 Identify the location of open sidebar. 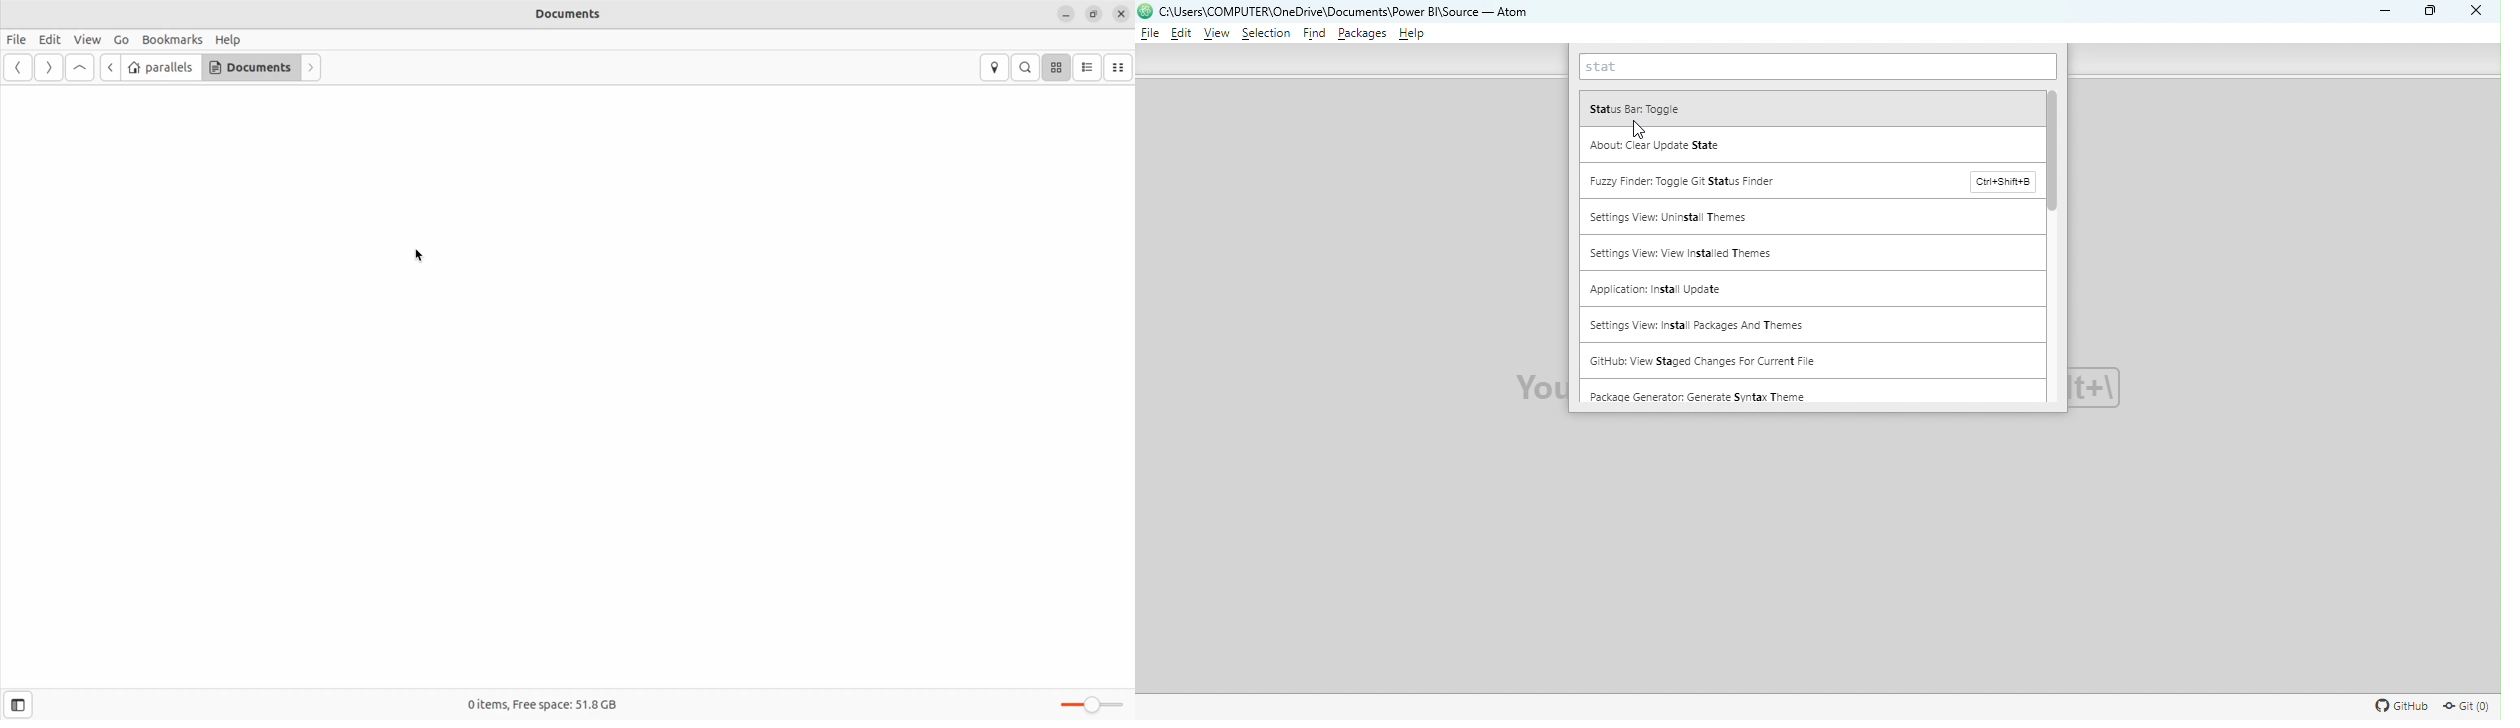
(27, 700).